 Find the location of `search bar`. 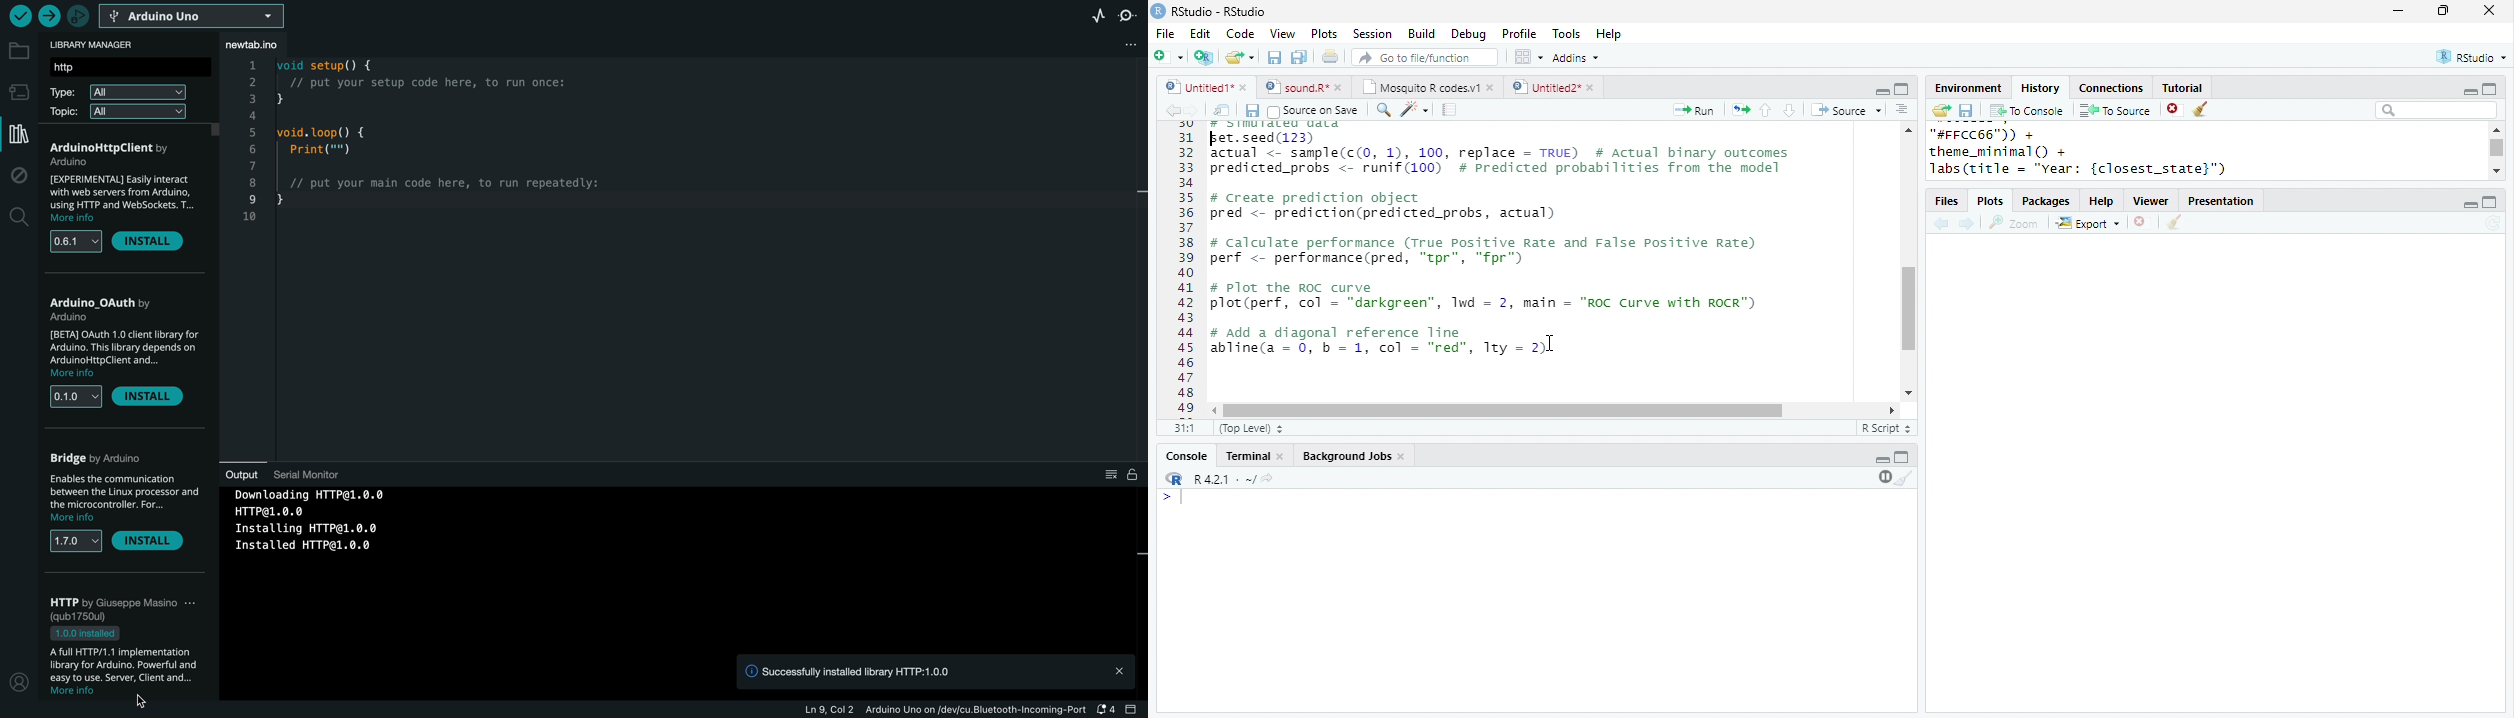

search bar is located at coordinates (2436, 109).